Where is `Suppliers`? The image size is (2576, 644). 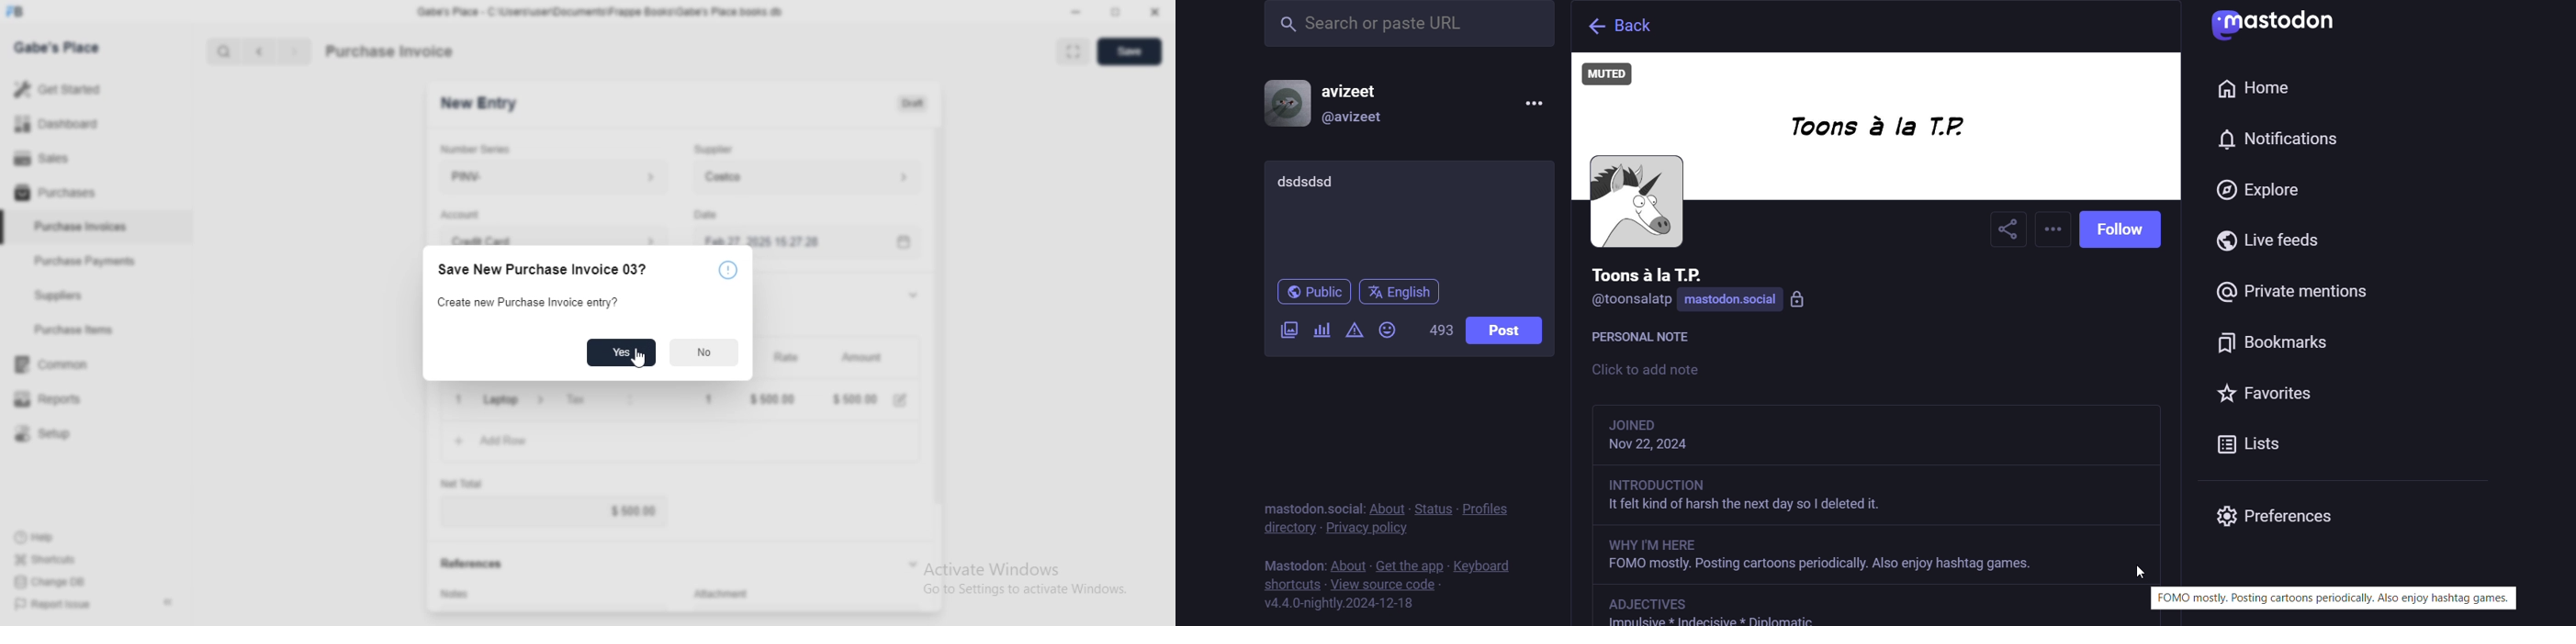 Suppliers is located at coordinates (96, 295).